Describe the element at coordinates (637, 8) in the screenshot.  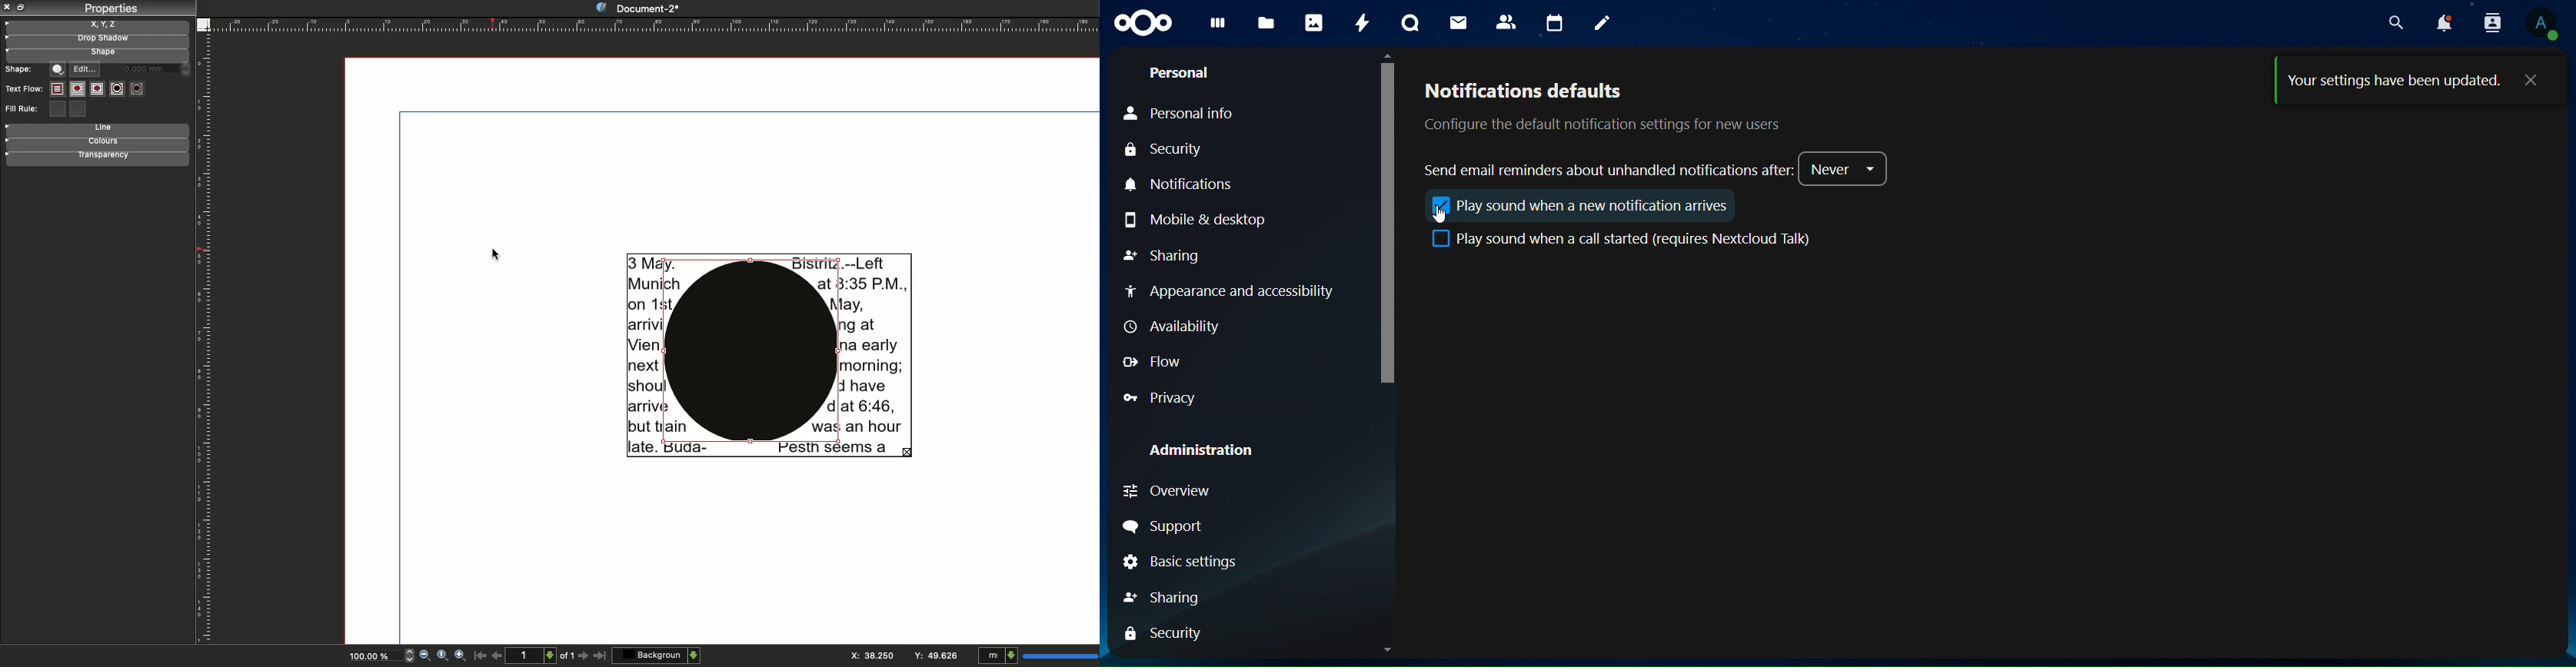
I see `Document-2*` at that location.